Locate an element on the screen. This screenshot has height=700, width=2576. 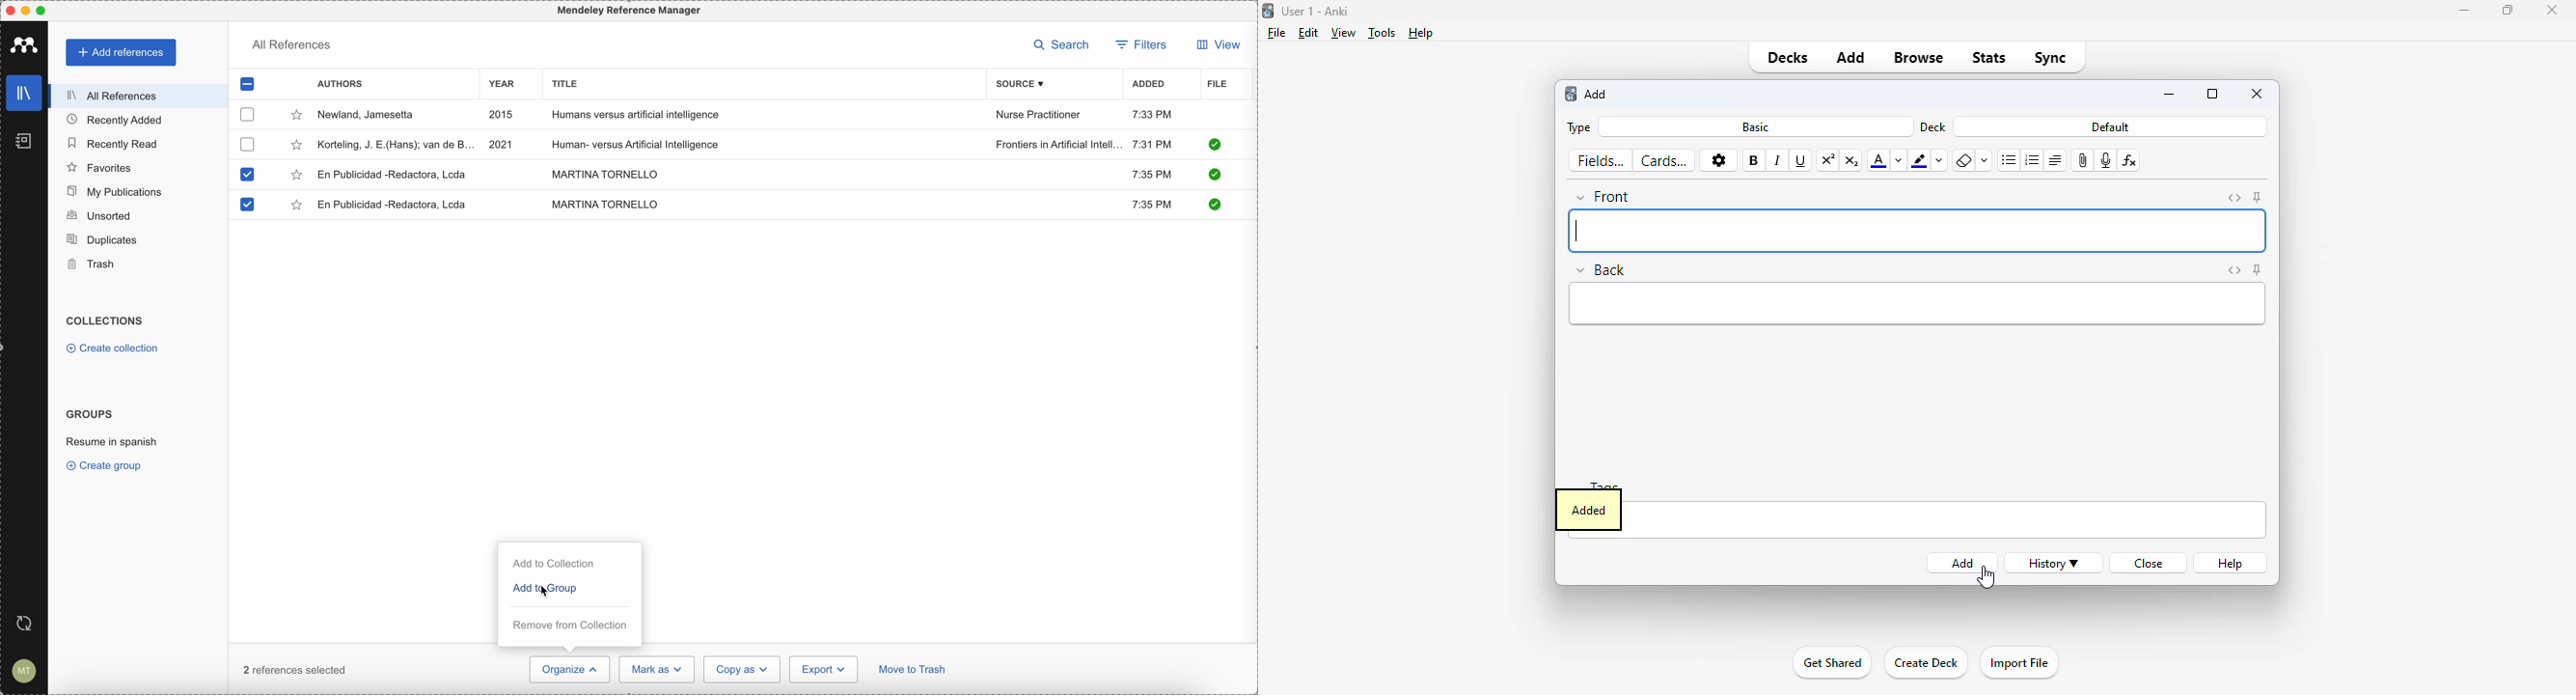
toggle HTML editor is located at coordinates (2233, 198).